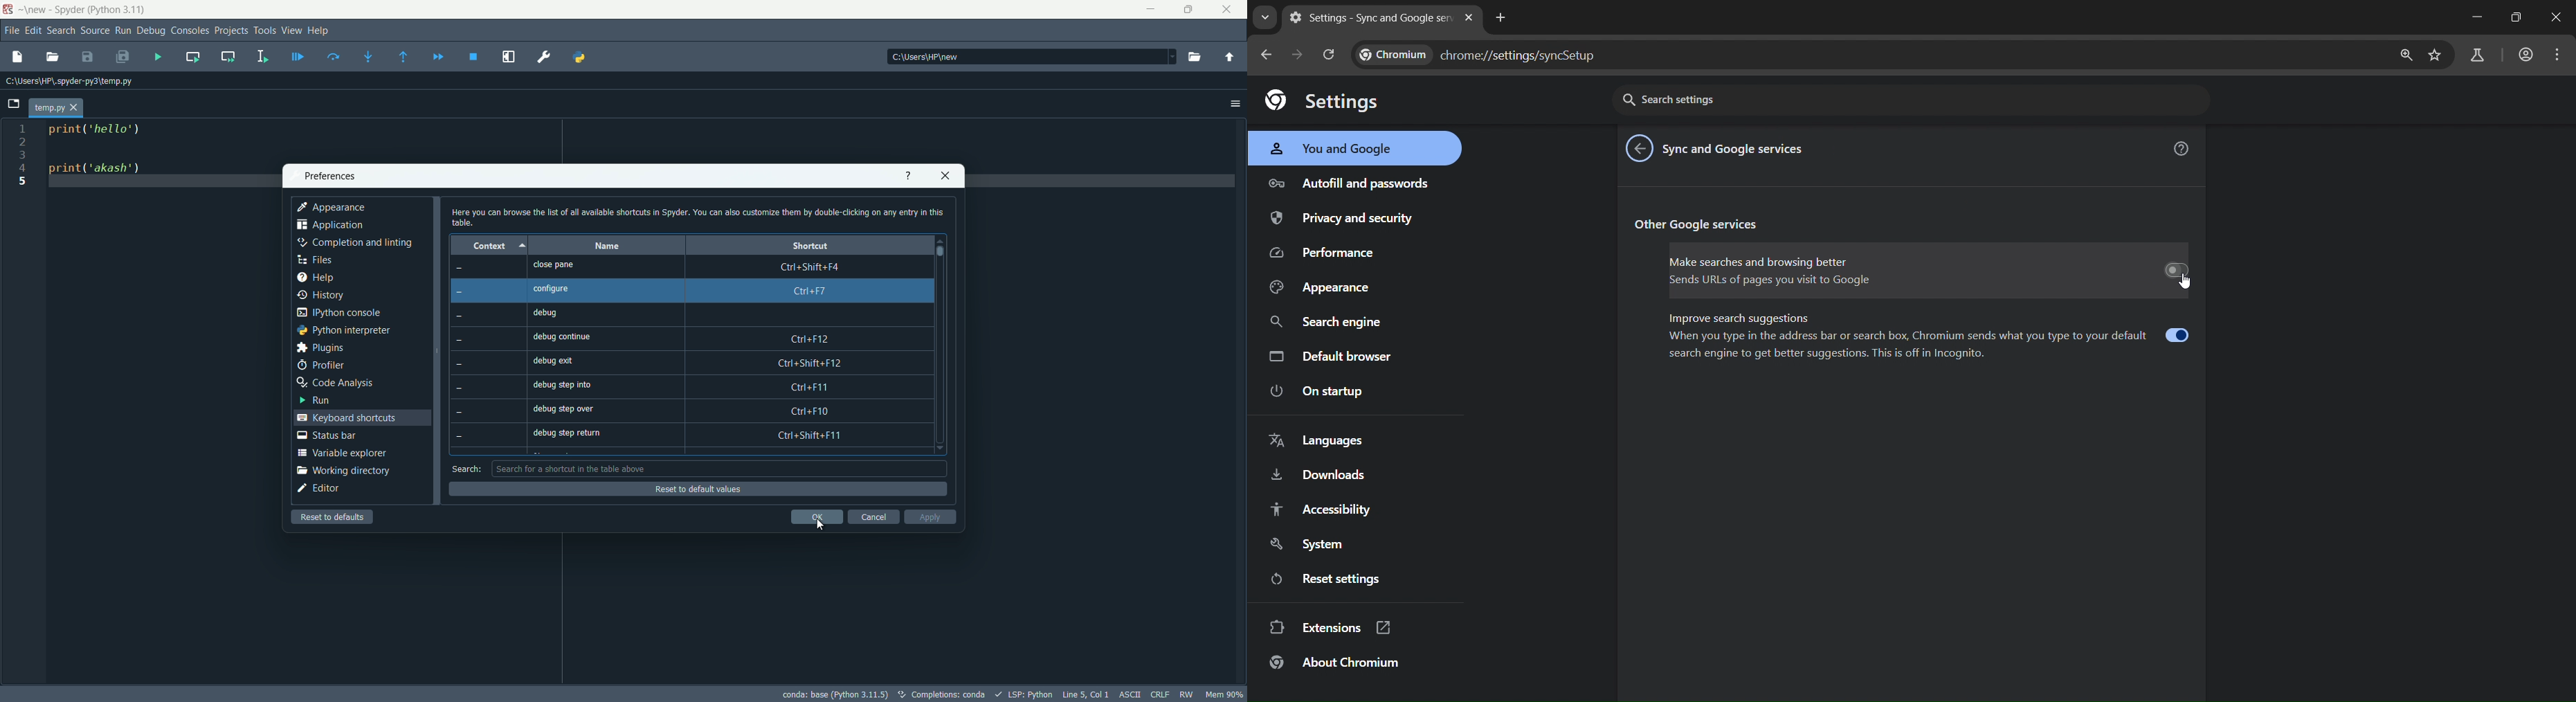 This screenshot has height=728, width=2576. What do you see at coordinates (122, 58) in the screenshot?
I see `save all files` at bounding box center [122, 58].